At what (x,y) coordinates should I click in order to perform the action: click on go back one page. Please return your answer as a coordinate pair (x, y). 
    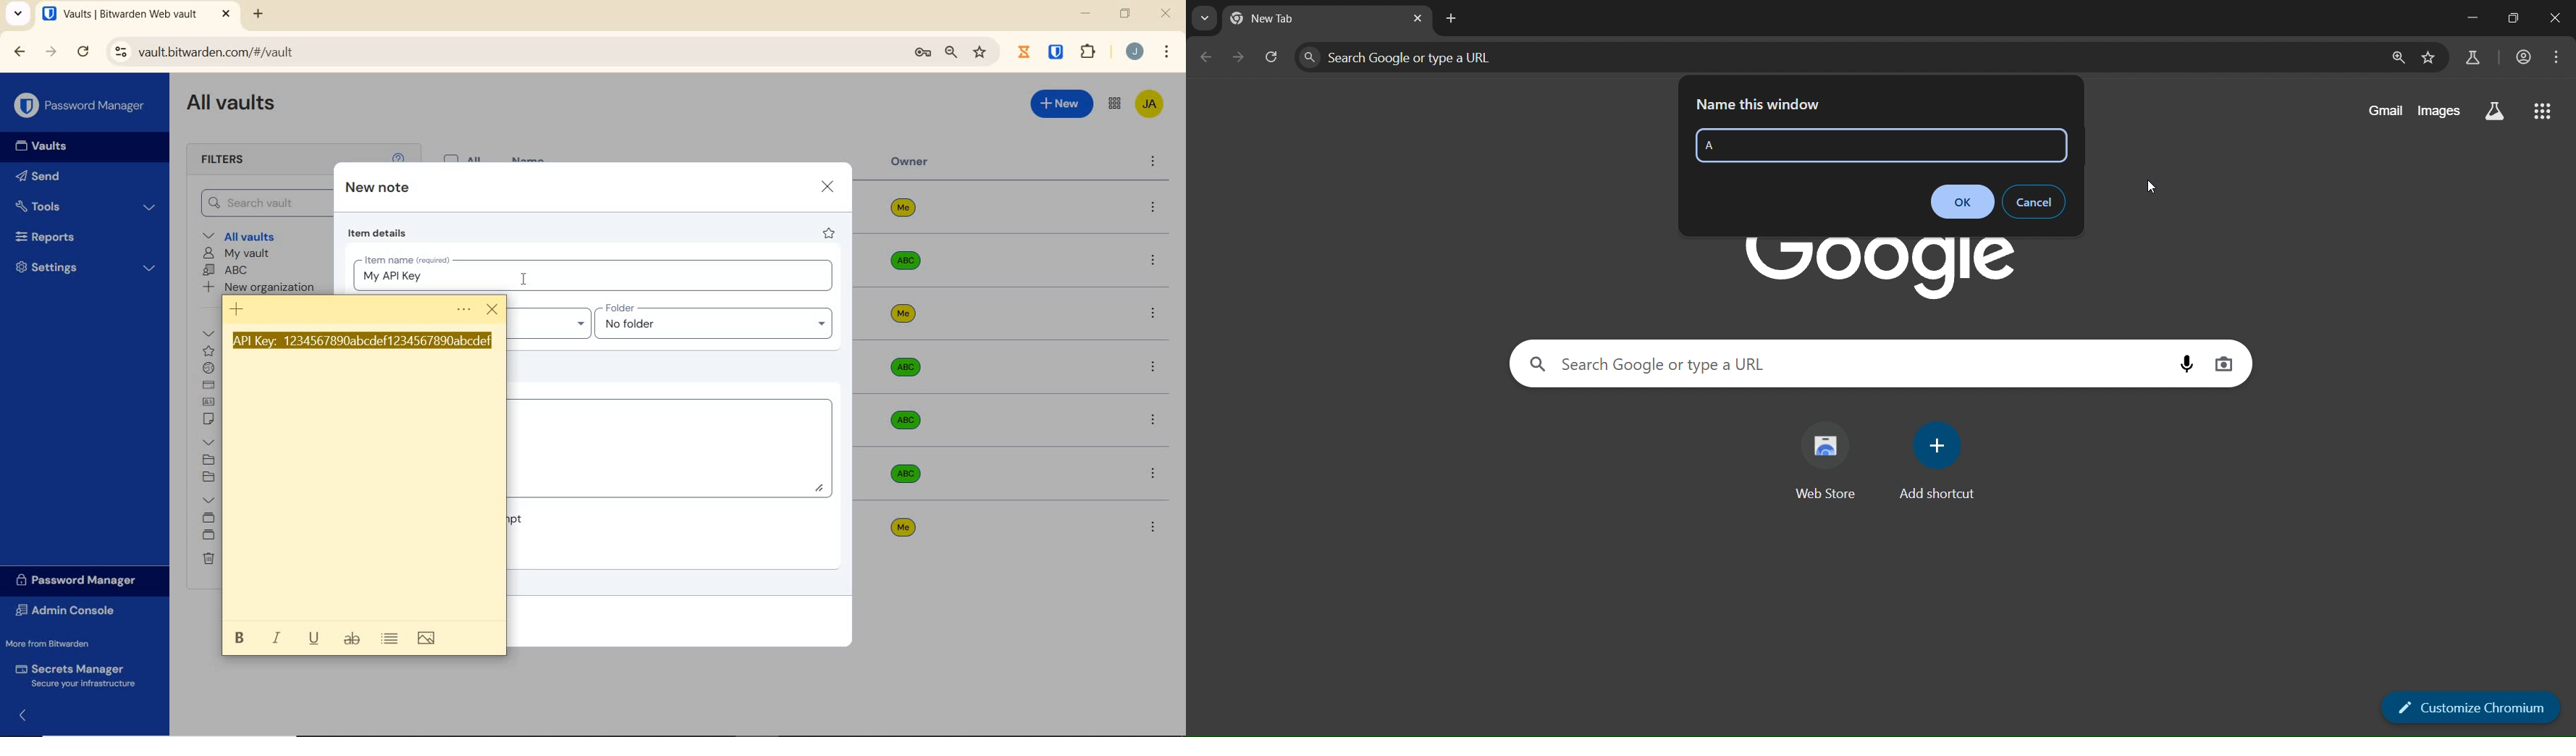
    Looking at the image, I should click on (1208, 55).